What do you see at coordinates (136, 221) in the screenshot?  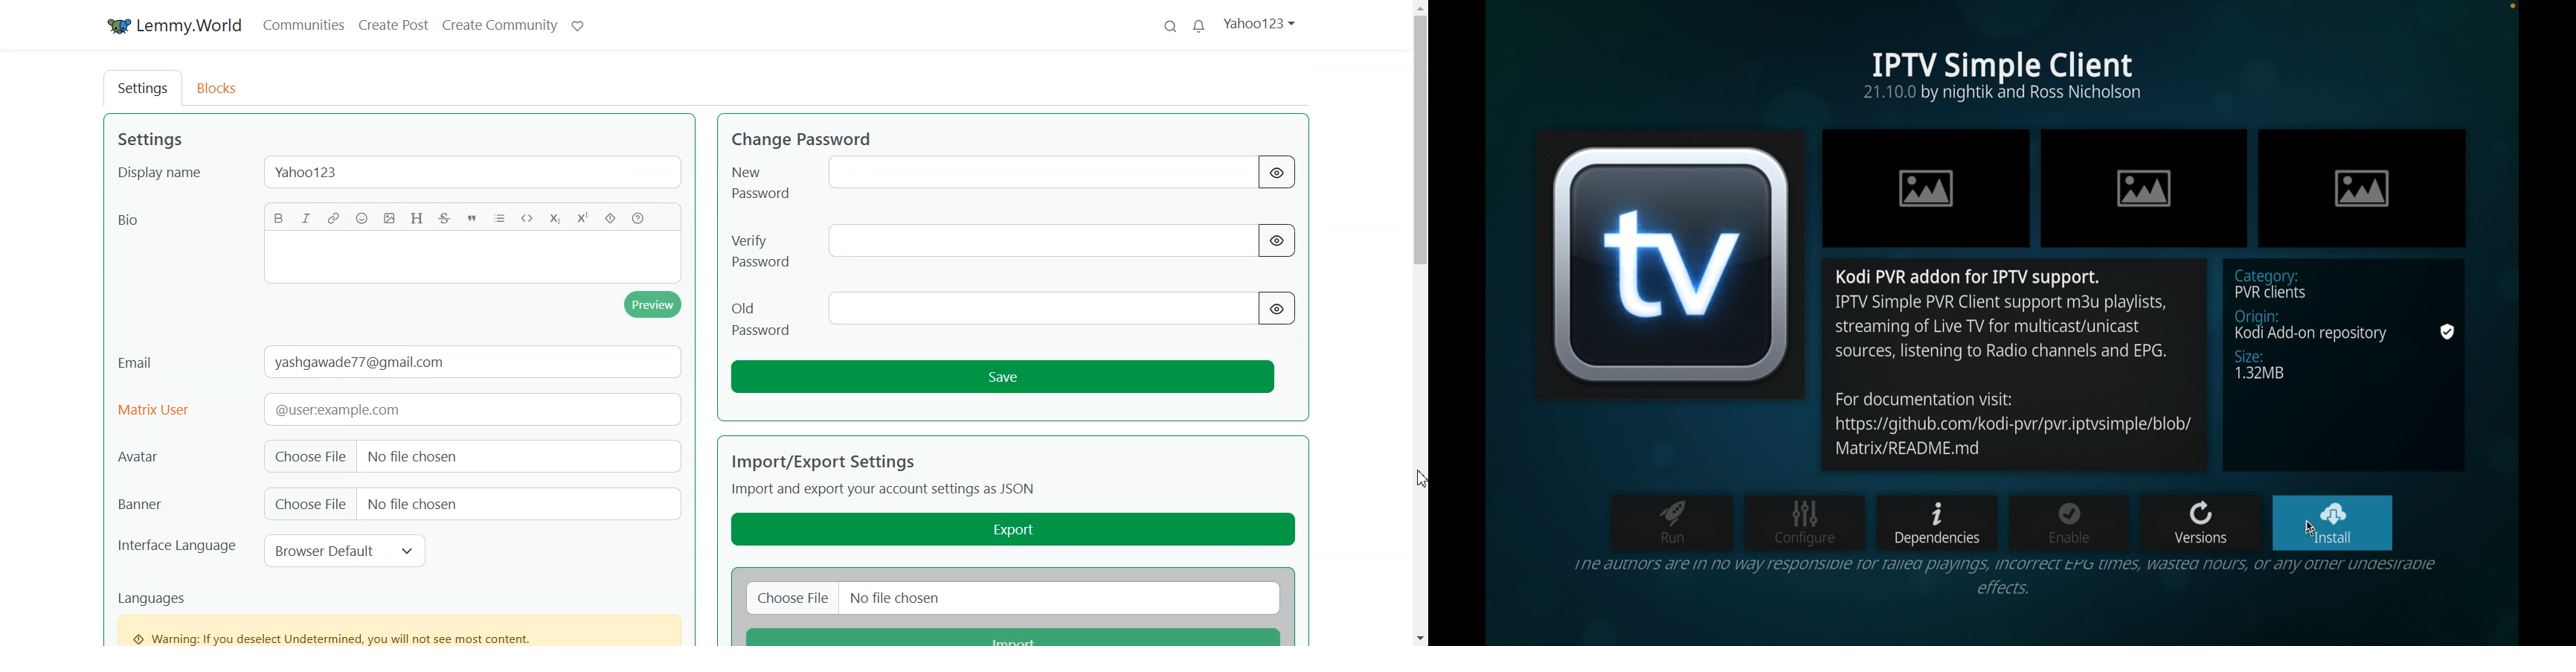 I see `Bio` at bounding box center [136, 221].